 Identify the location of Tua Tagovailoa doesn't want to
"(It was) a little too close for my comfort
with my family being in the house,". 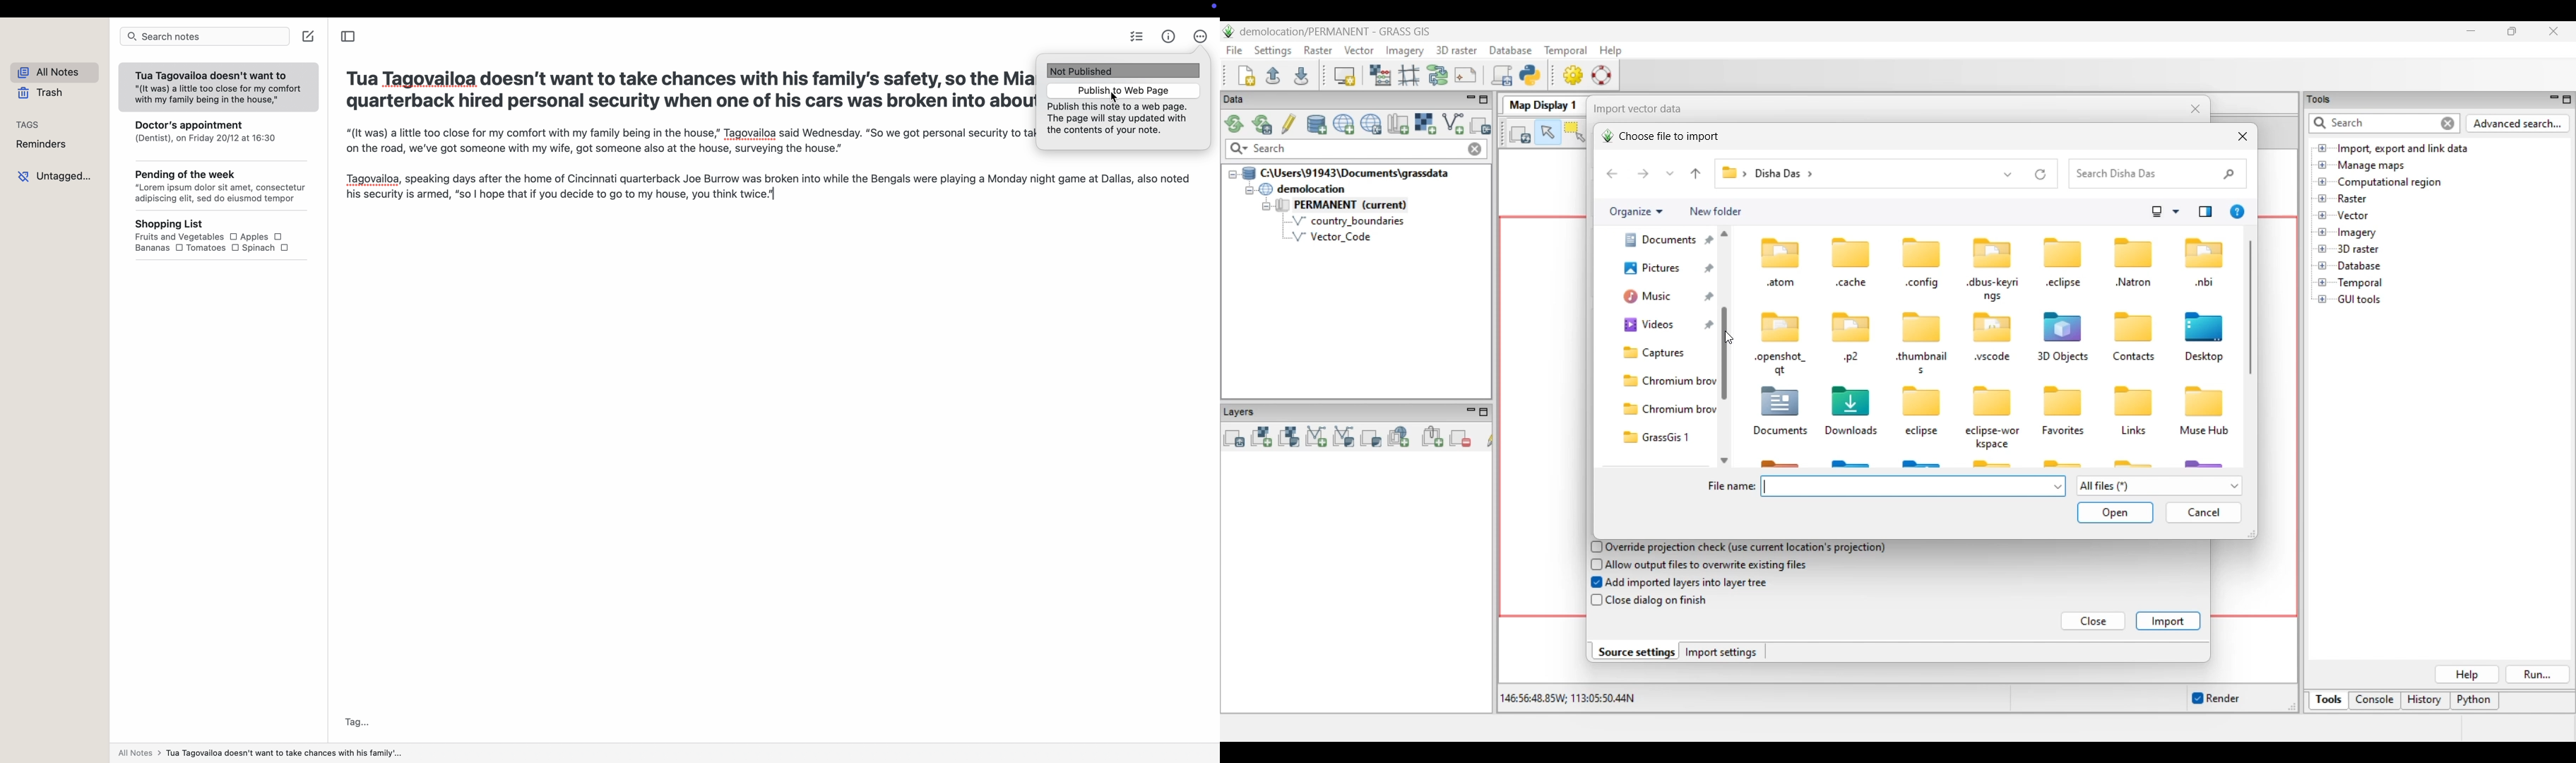
(217, 88).